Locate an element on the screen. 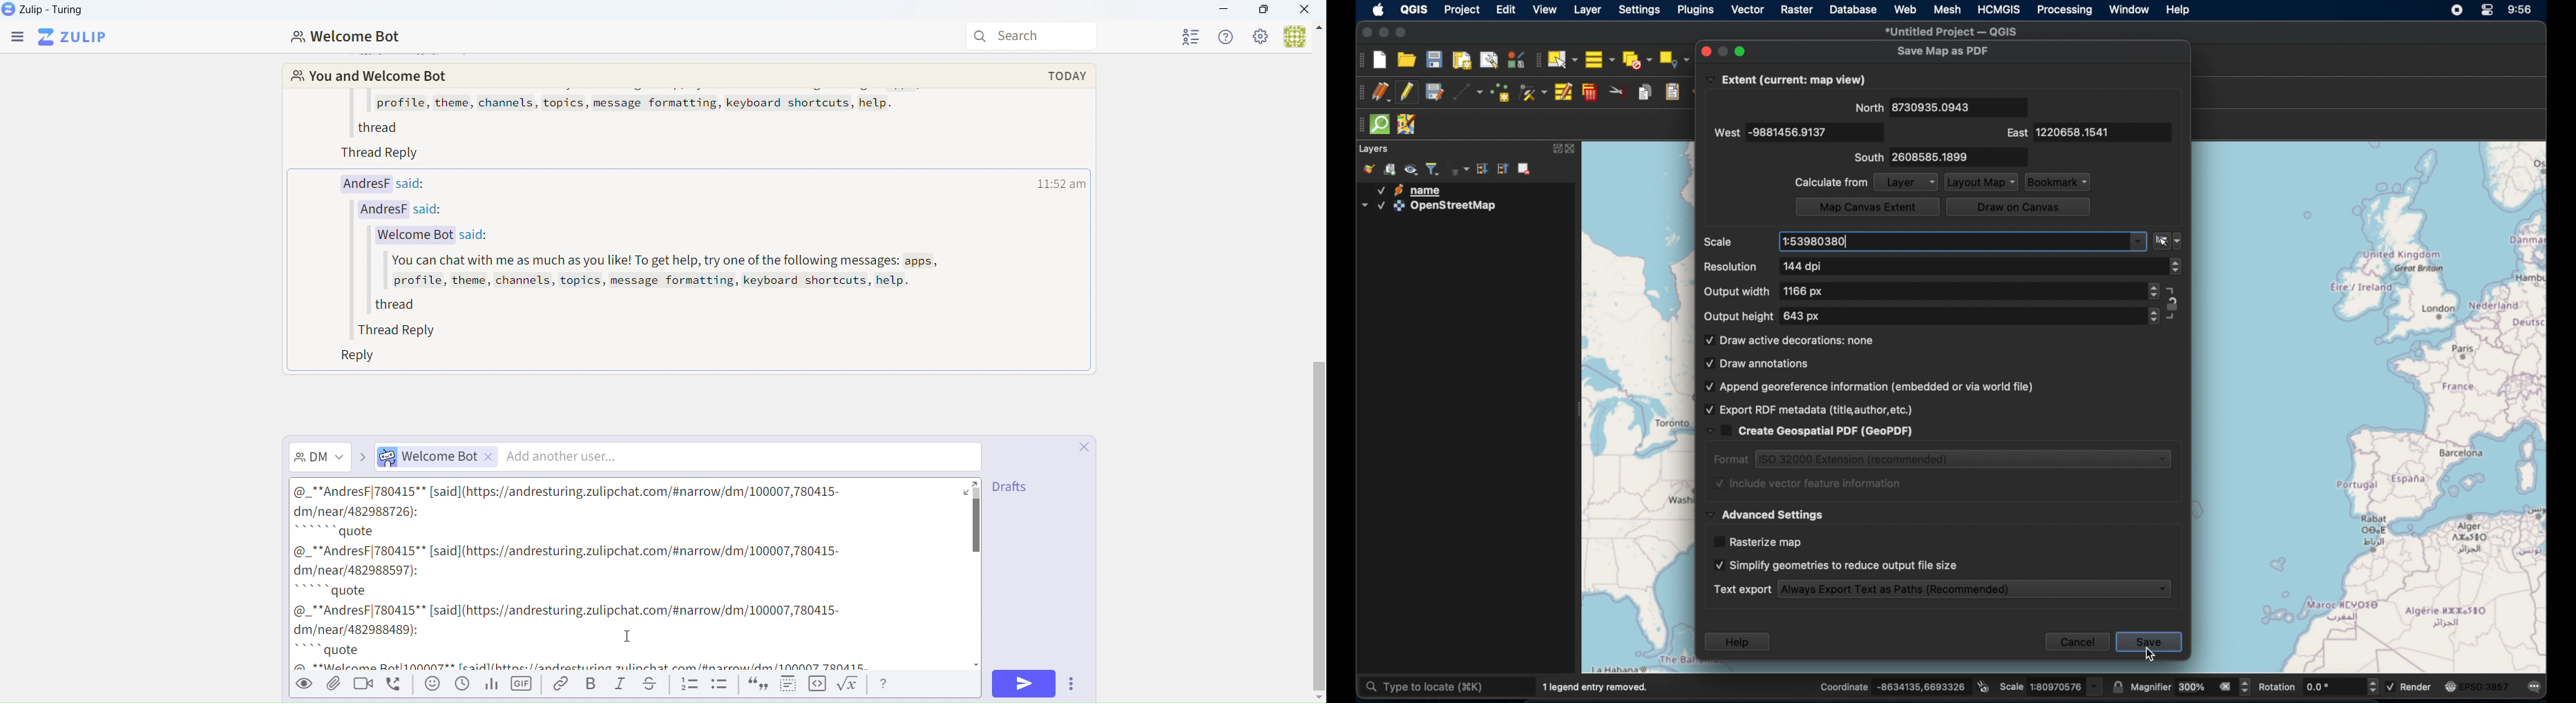 This screenshot has height=728, width=2576. time is located at coordinates (2522, 11).